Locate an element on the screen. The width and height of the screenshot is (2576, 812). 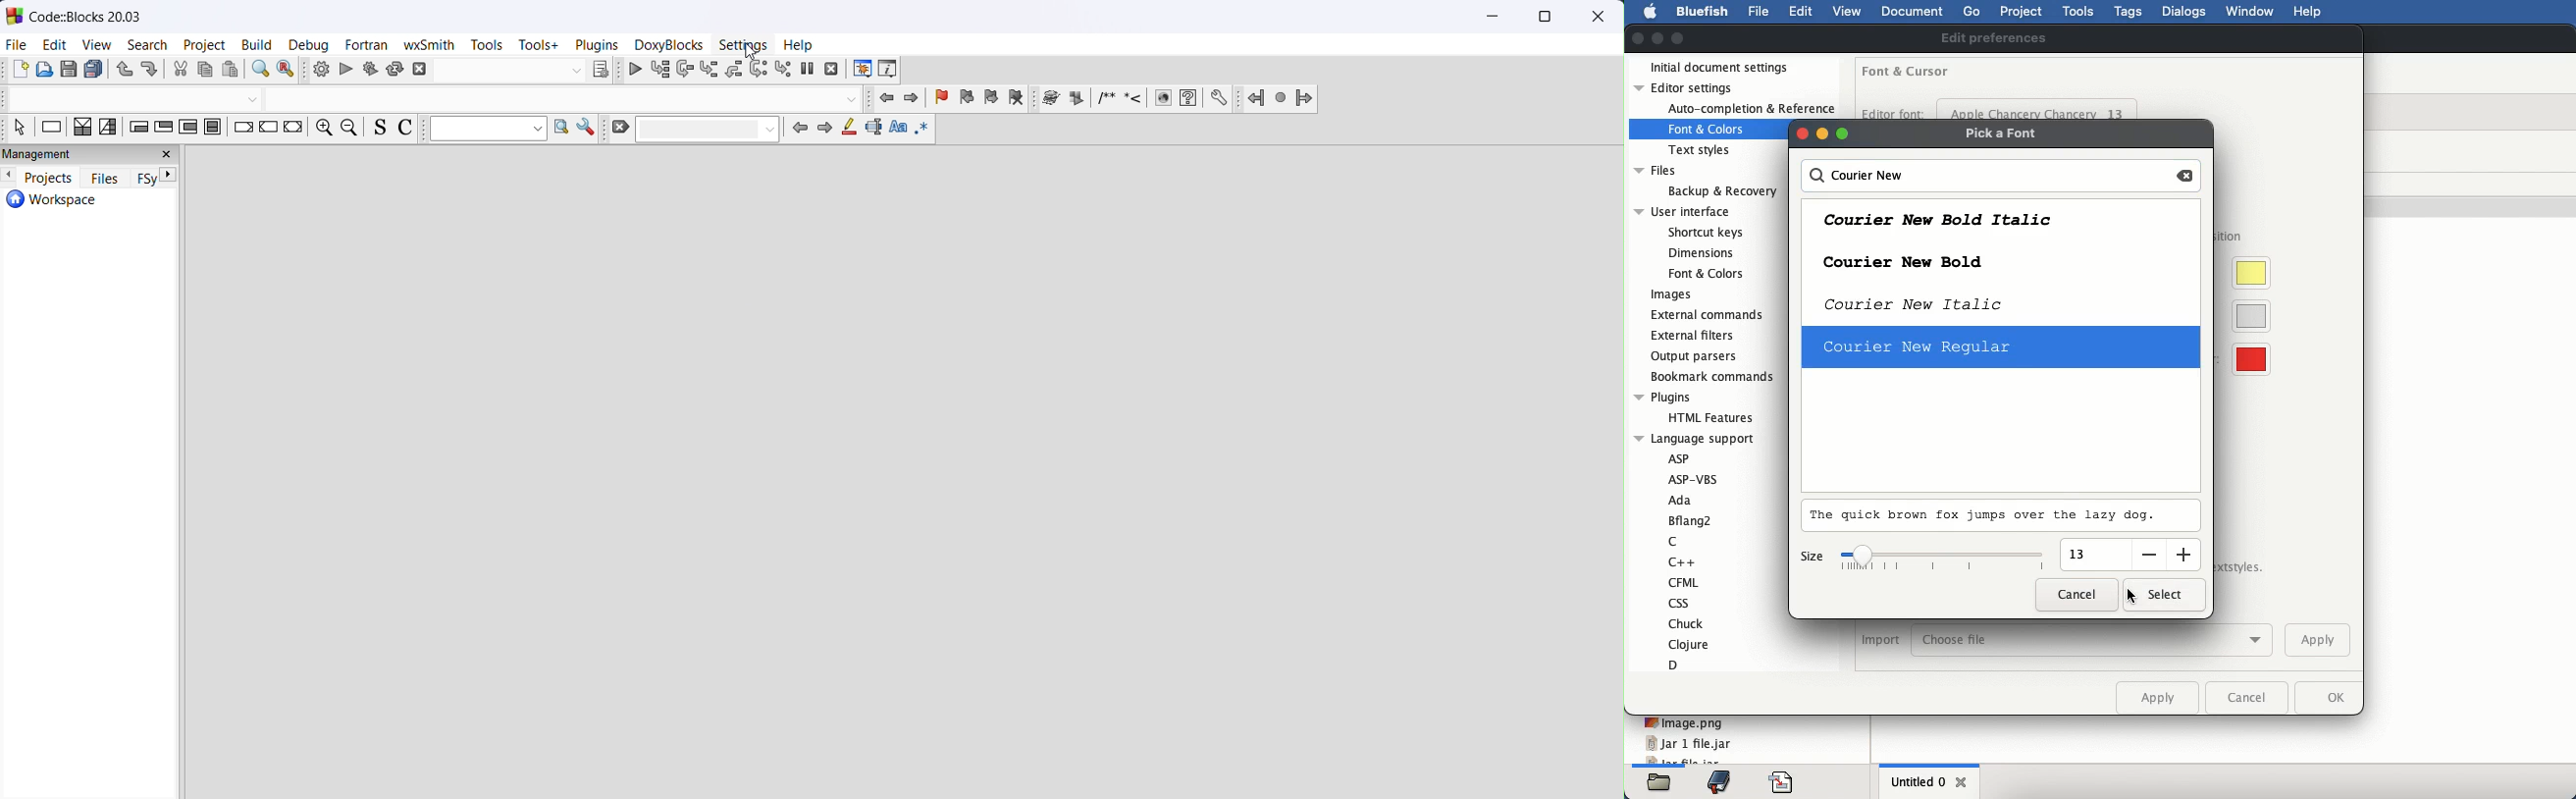
project is located at coordinates (207, 46).